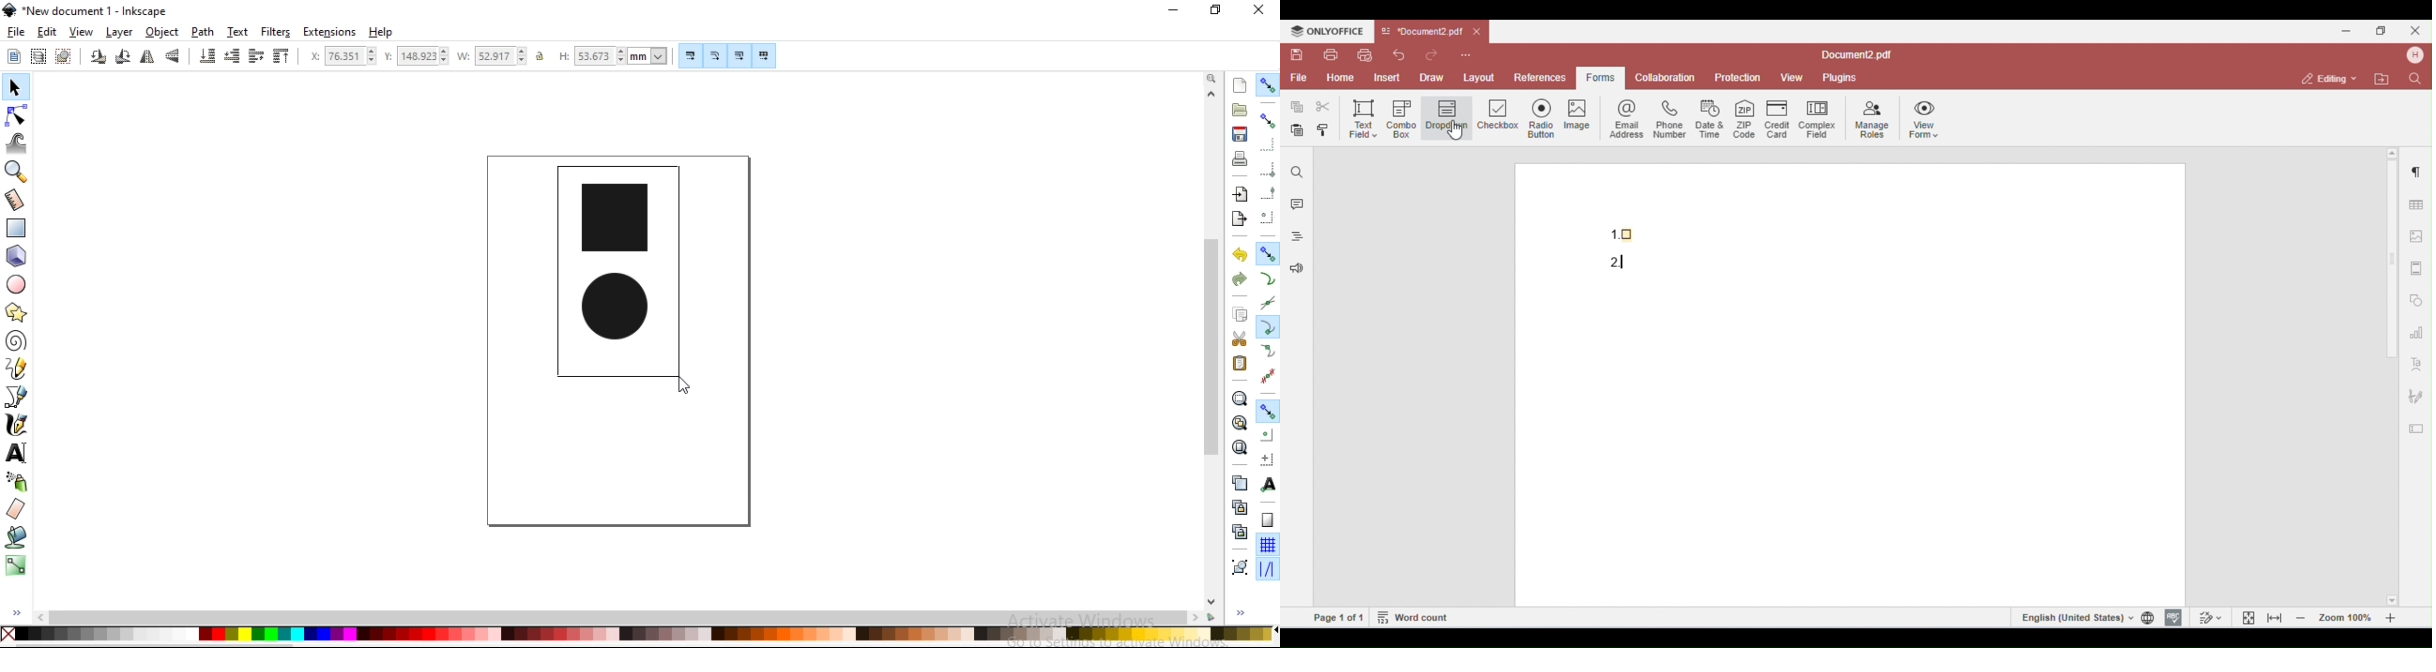  Describe the element at coordinates (1214, 341) in the screenshot. I see `scrollbar` at that location.